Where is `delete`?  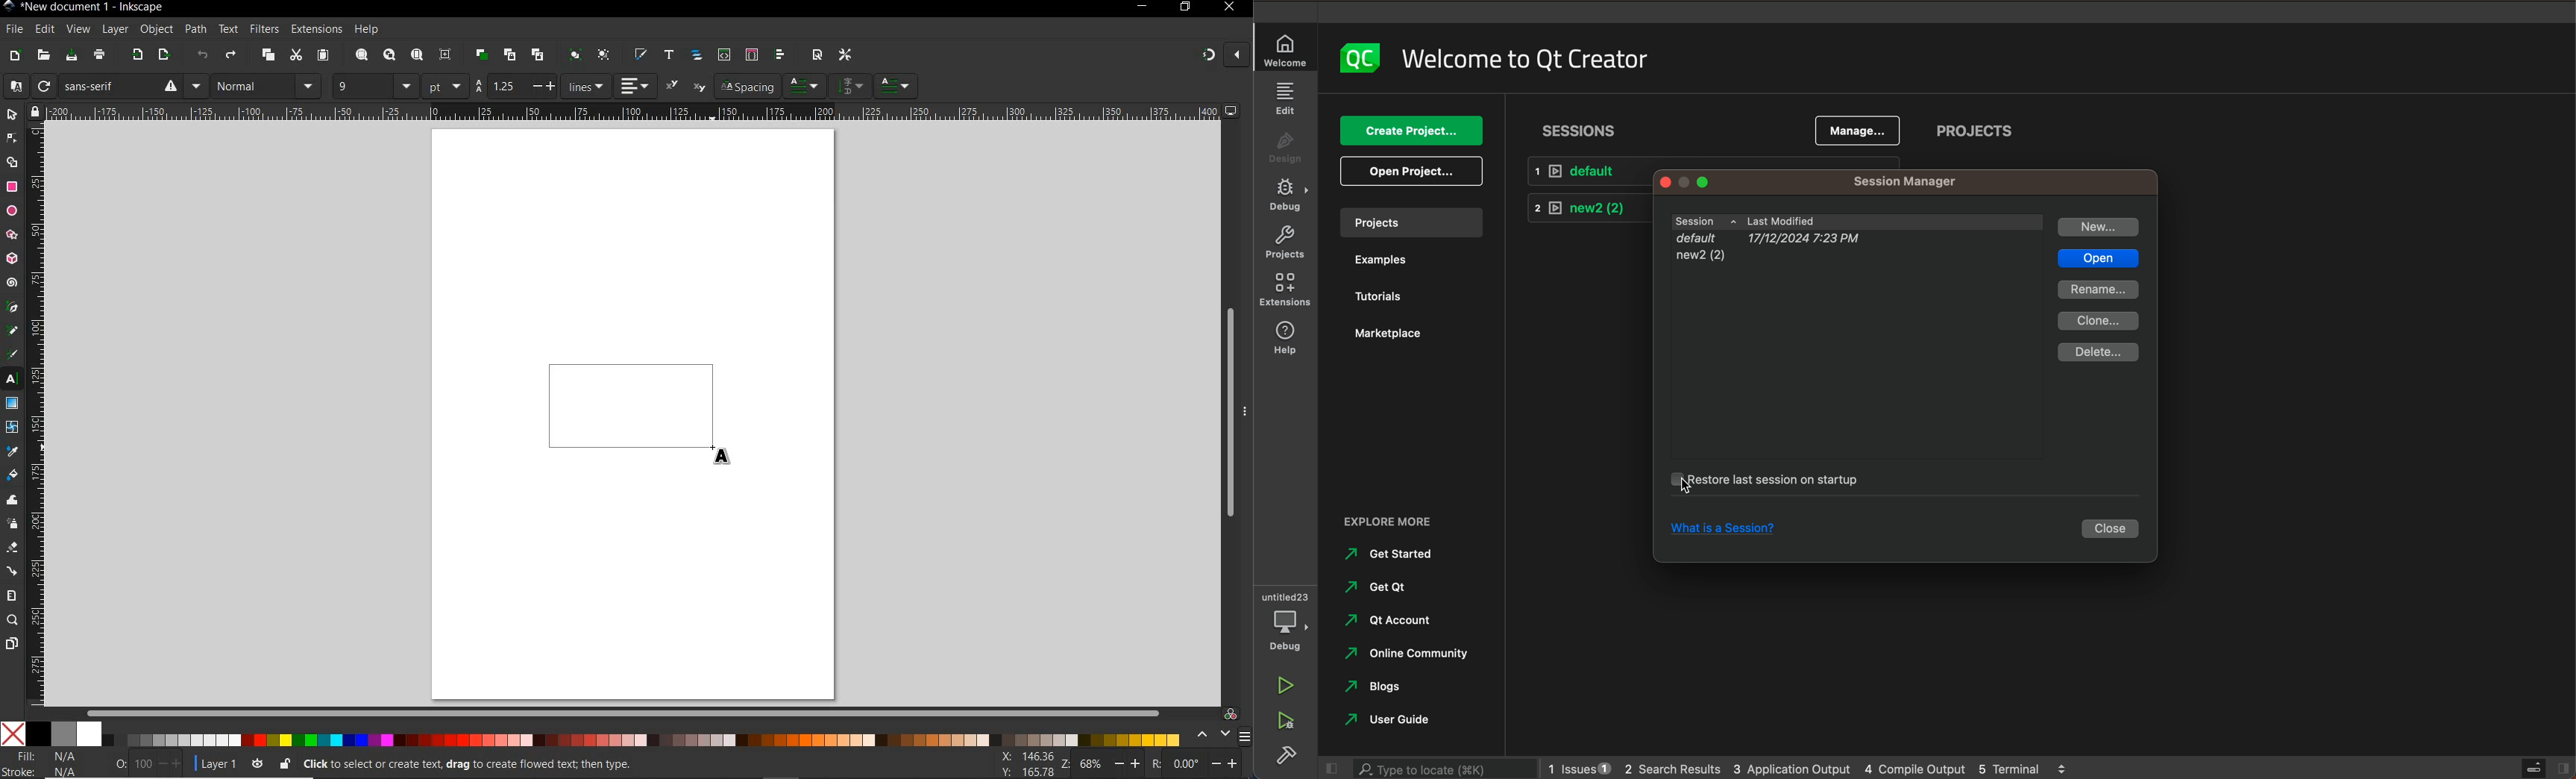
delete is located at coordinates (2098, 350).